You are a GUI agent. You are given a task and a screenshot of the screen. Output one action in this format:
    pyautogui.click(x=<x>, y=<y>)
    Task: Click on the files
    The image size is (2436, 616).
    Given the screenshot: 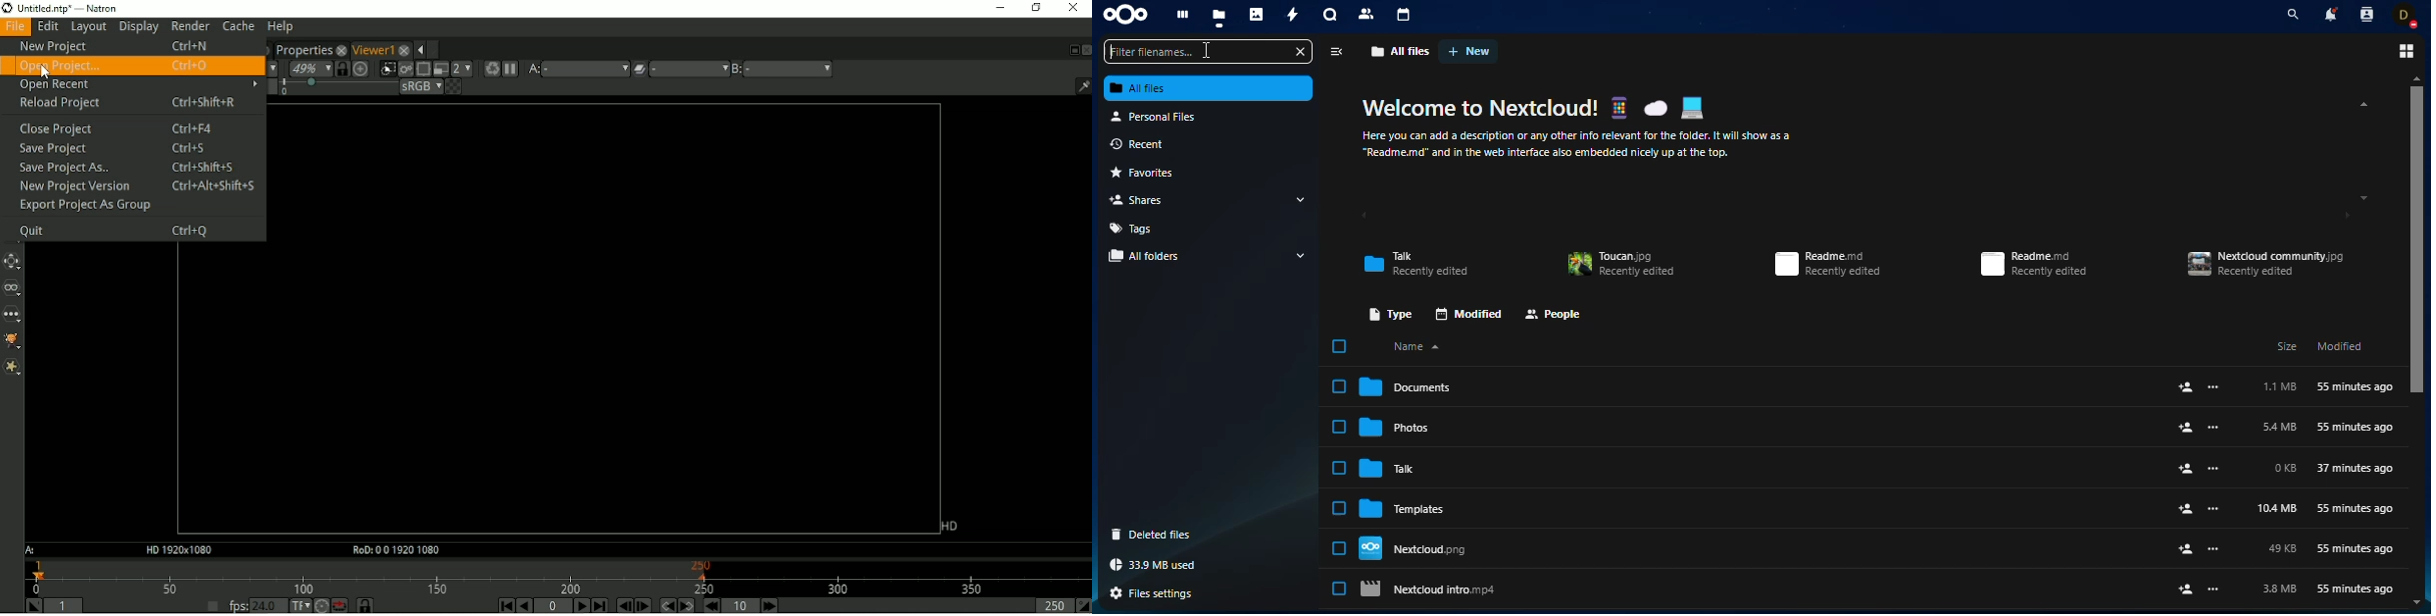 What is the action you would take?
    pyautogui.click(x=1220, y=17)
    